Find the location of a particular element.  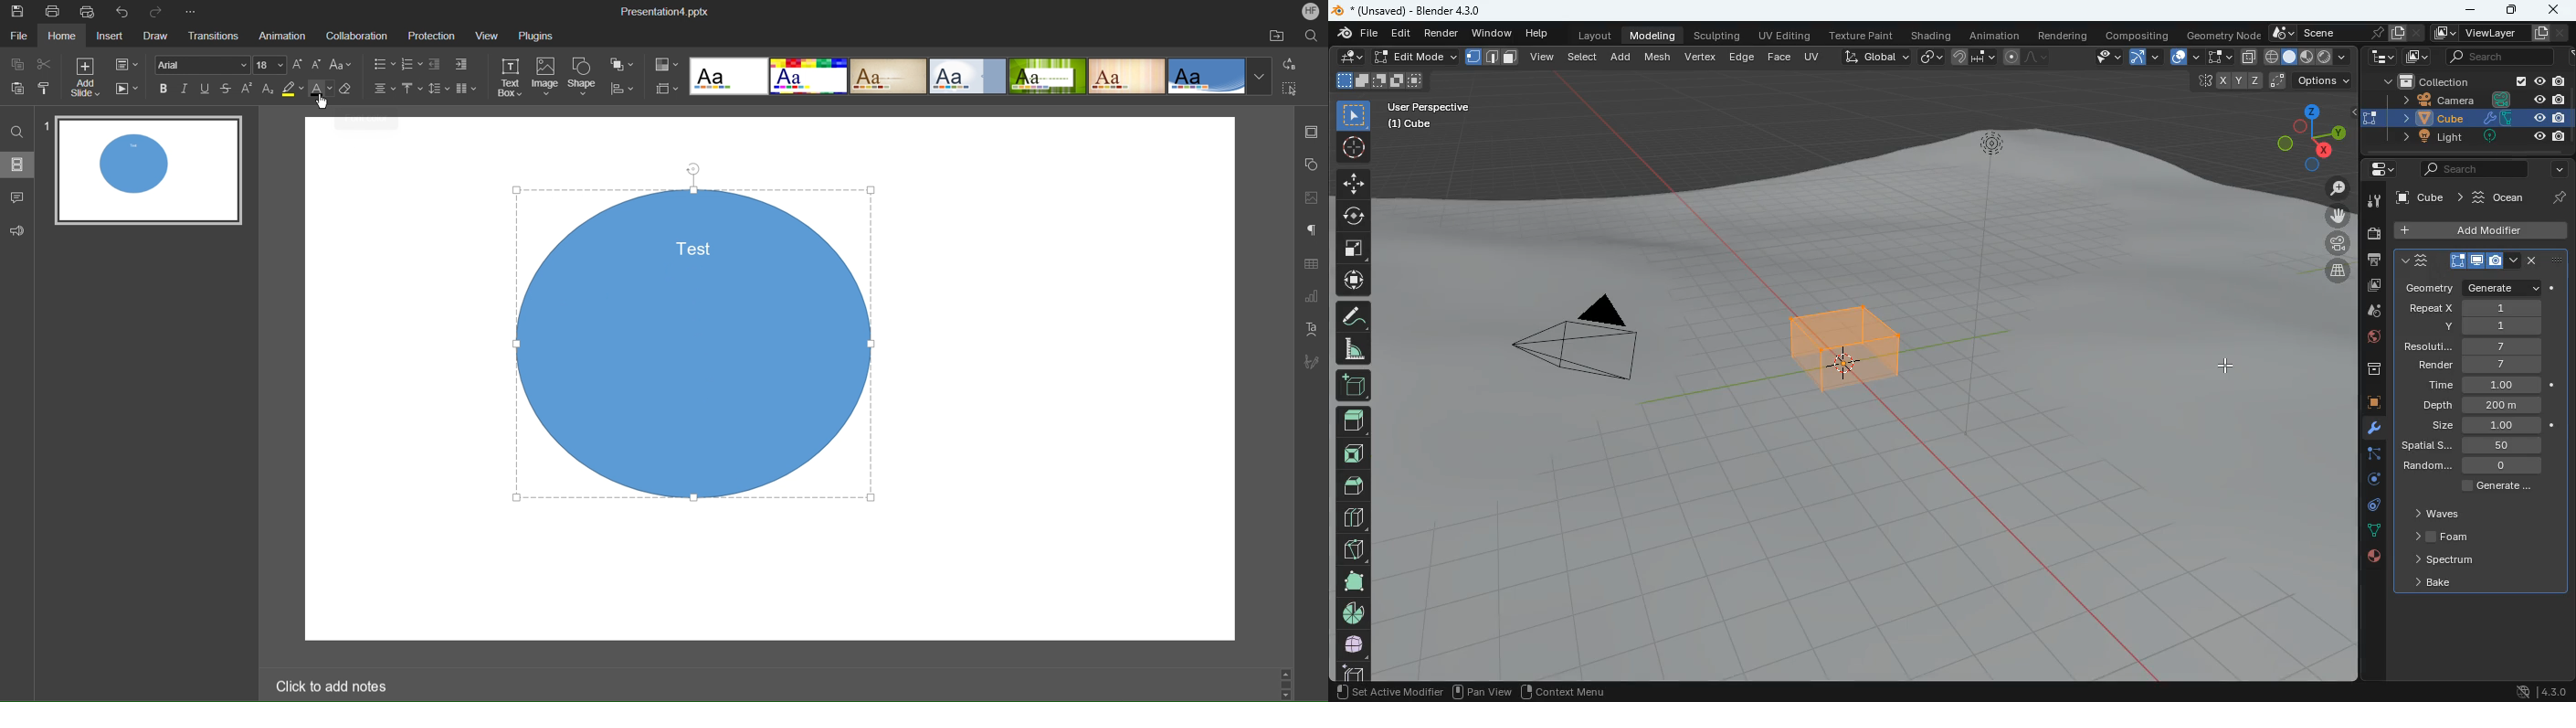

Save is located at coordinates (18, 12).